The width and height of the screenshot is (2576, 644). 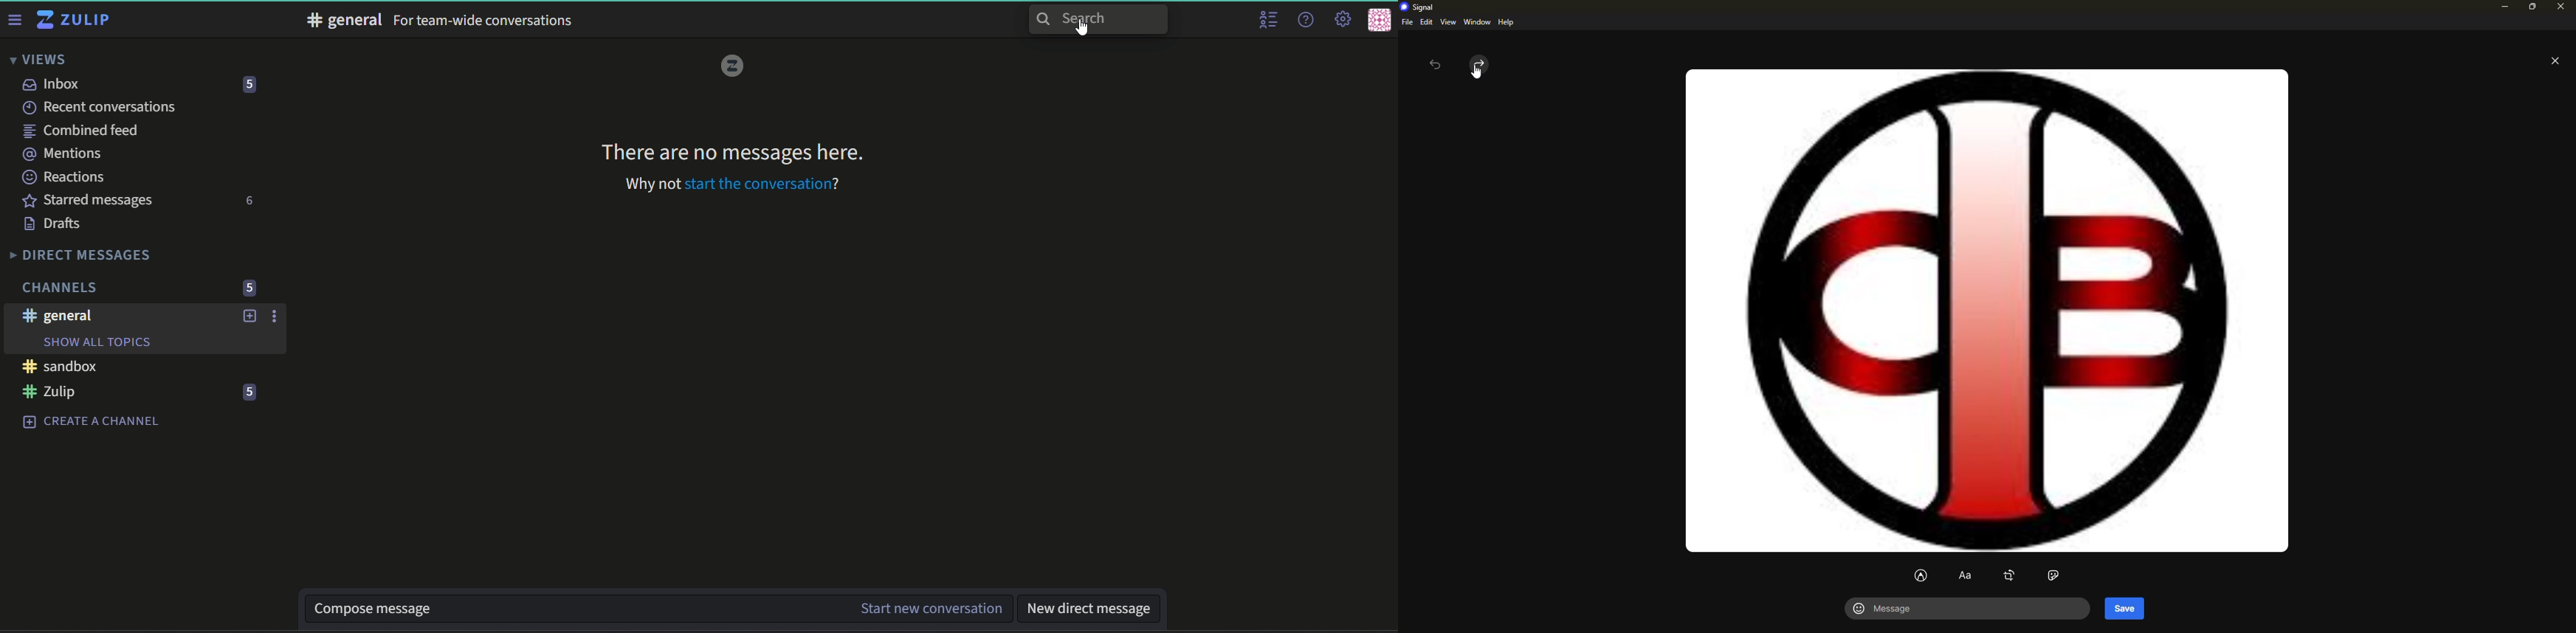 What do you see at coordinates (251, 201) in the screenshot?
I see `number` at bounding box center [251, 201].